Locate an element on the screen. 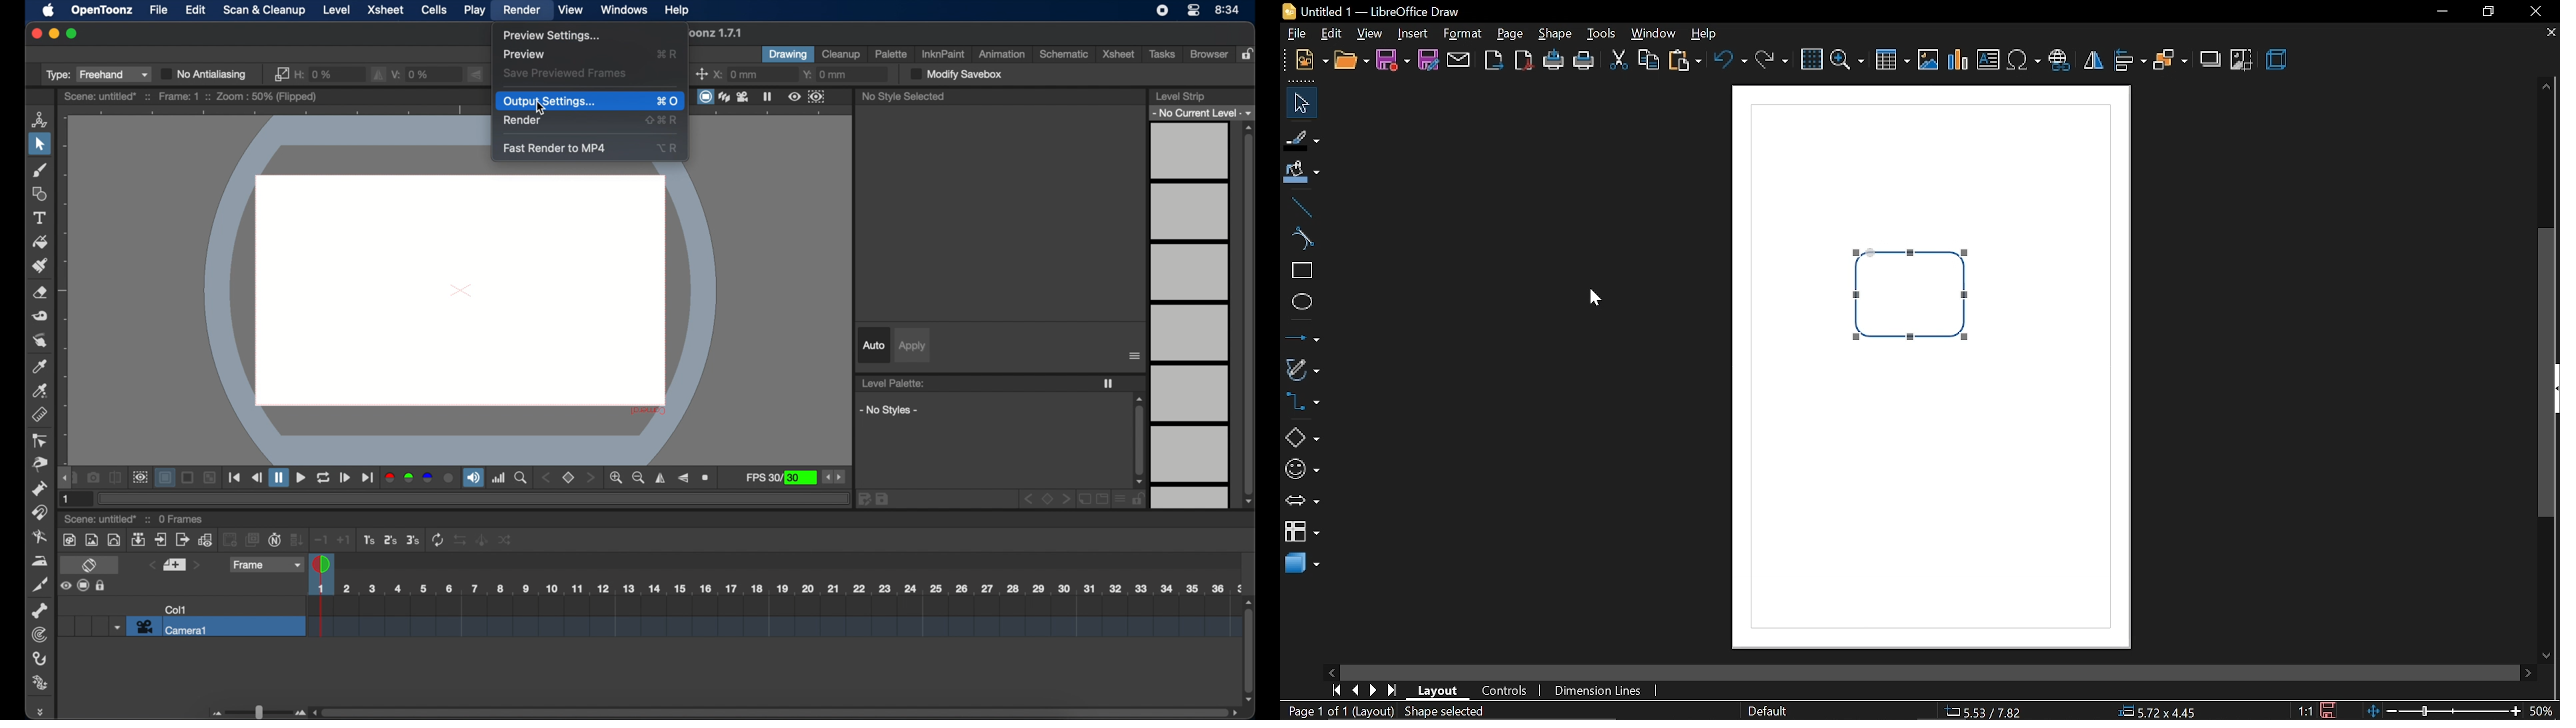  rectangle is located at coordinates (1303, 270).